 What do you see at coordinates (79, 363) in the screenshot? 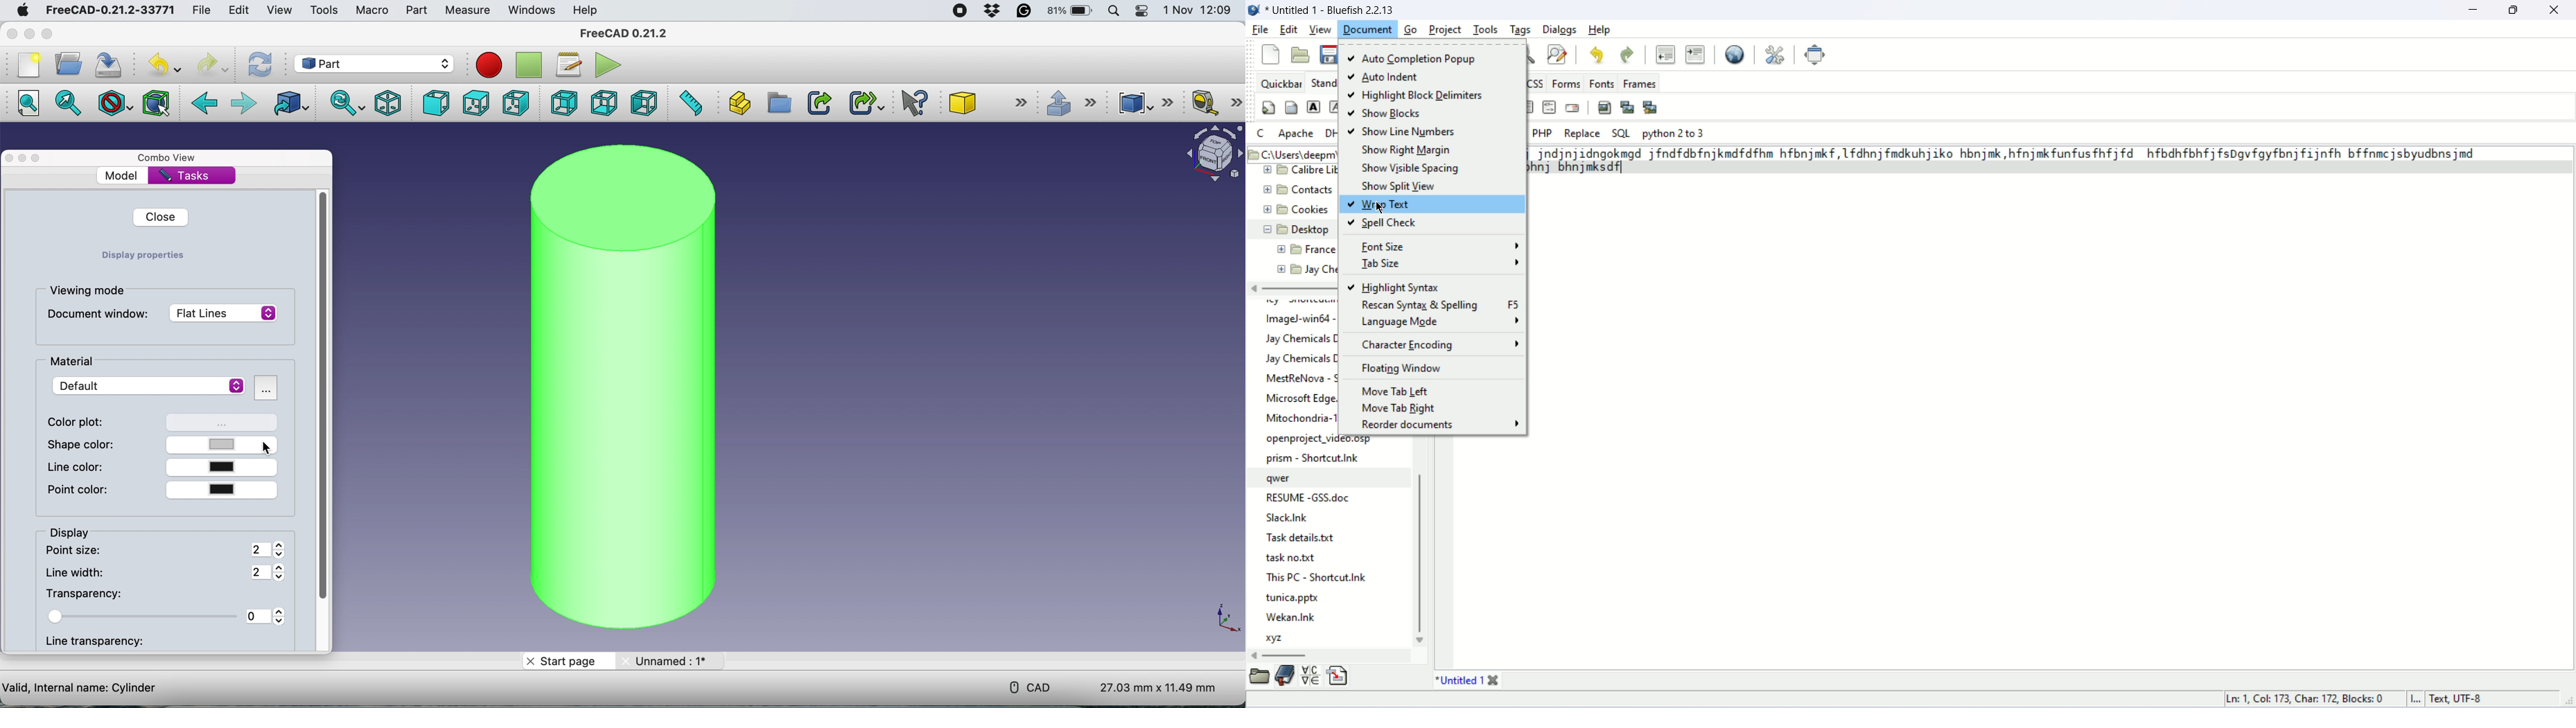
I see `material` at bounding box center [79, 363].